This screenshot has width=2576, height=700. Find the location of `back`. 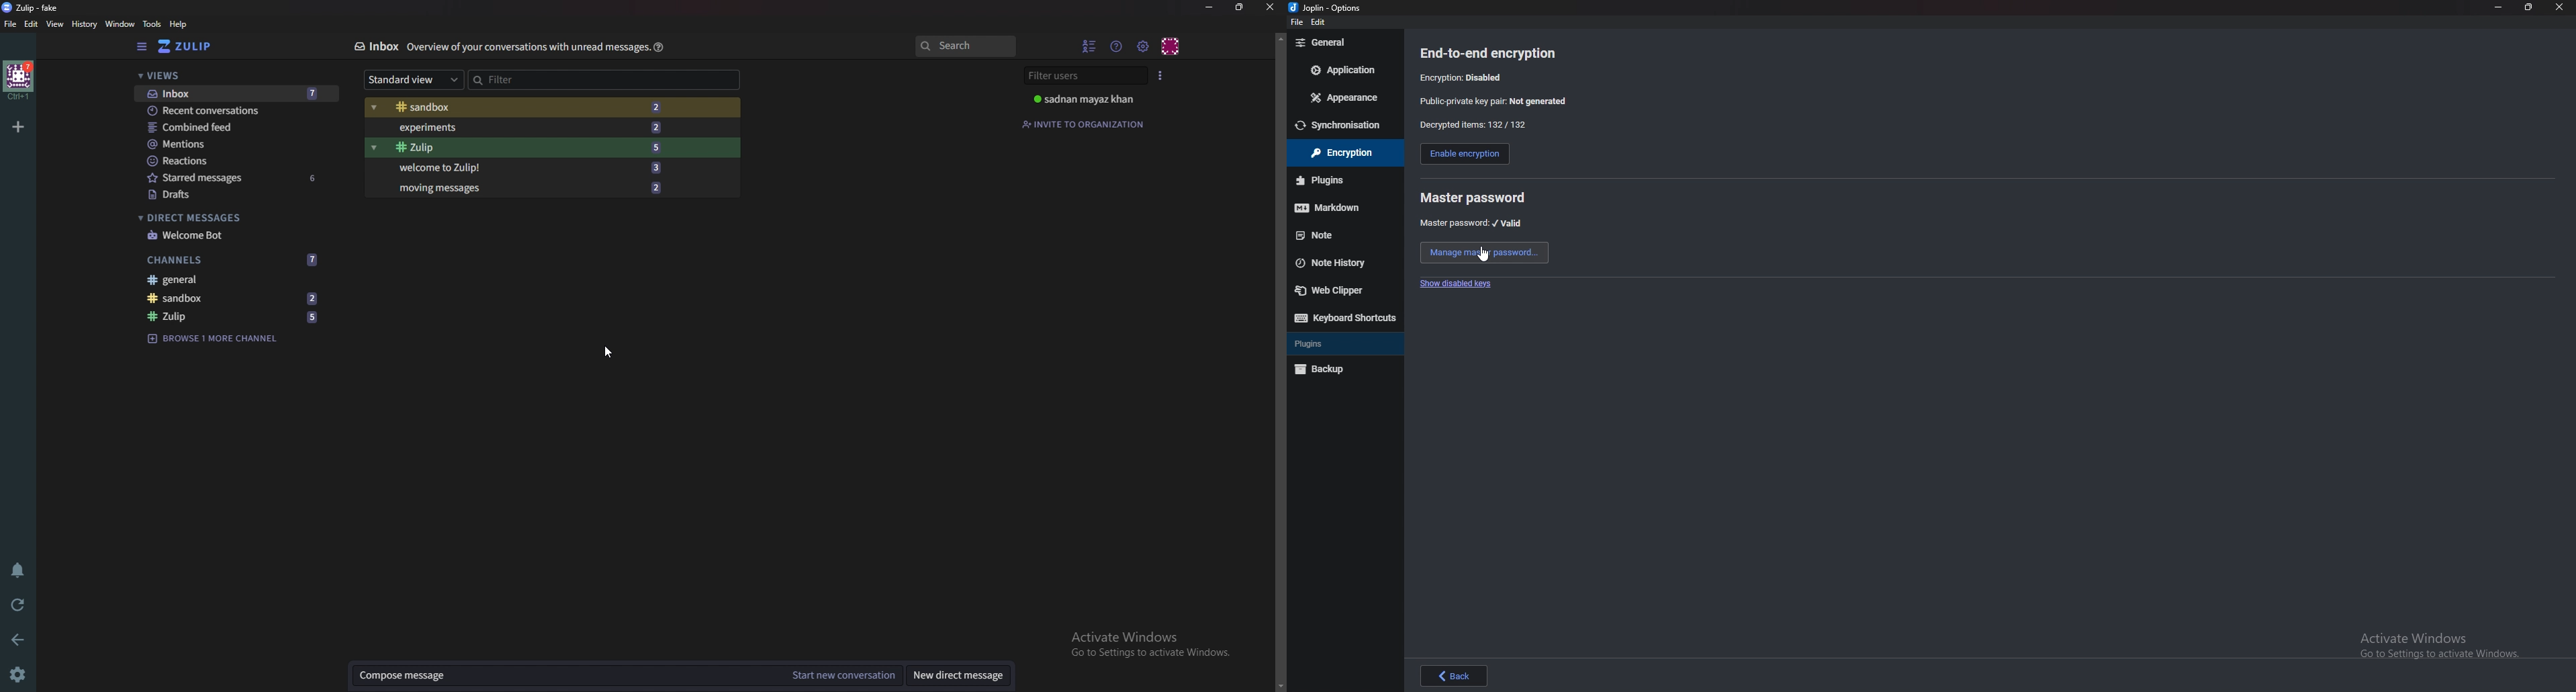

back is located at coordinates (1455, 675).